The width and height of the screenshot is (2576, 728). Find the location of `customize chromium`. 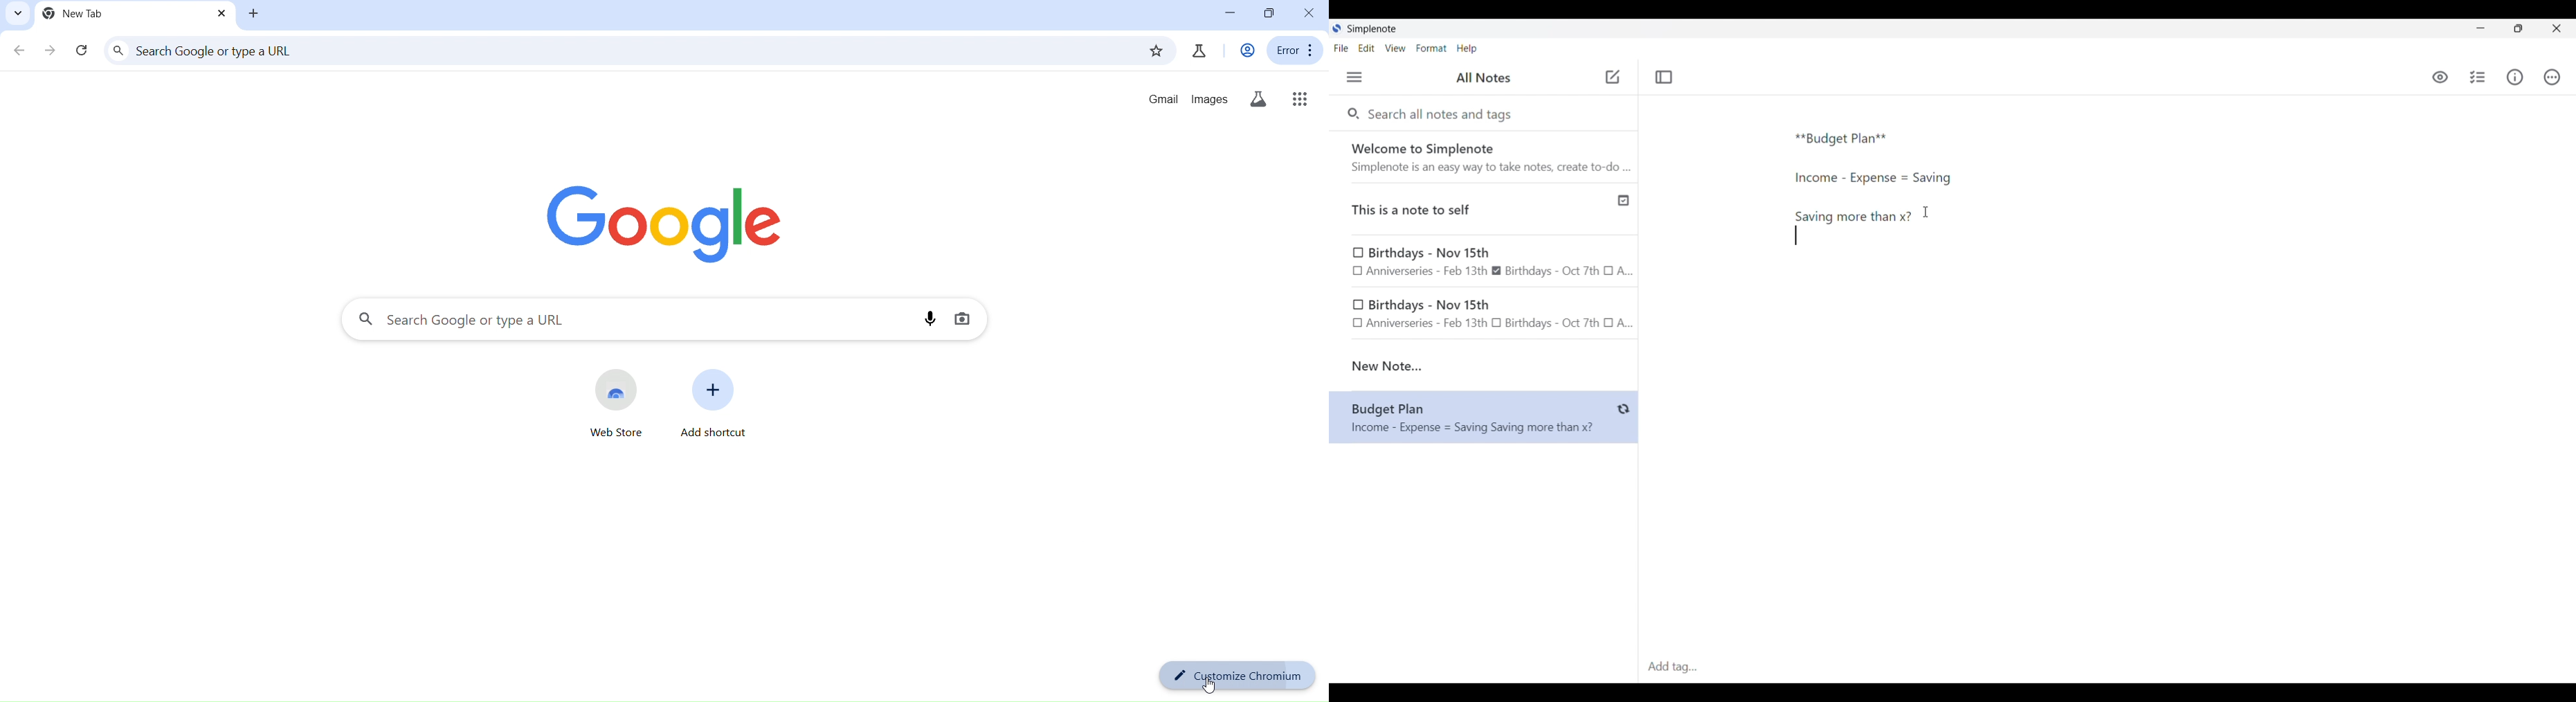

customize chromium is located at coordinates (1237, 675).